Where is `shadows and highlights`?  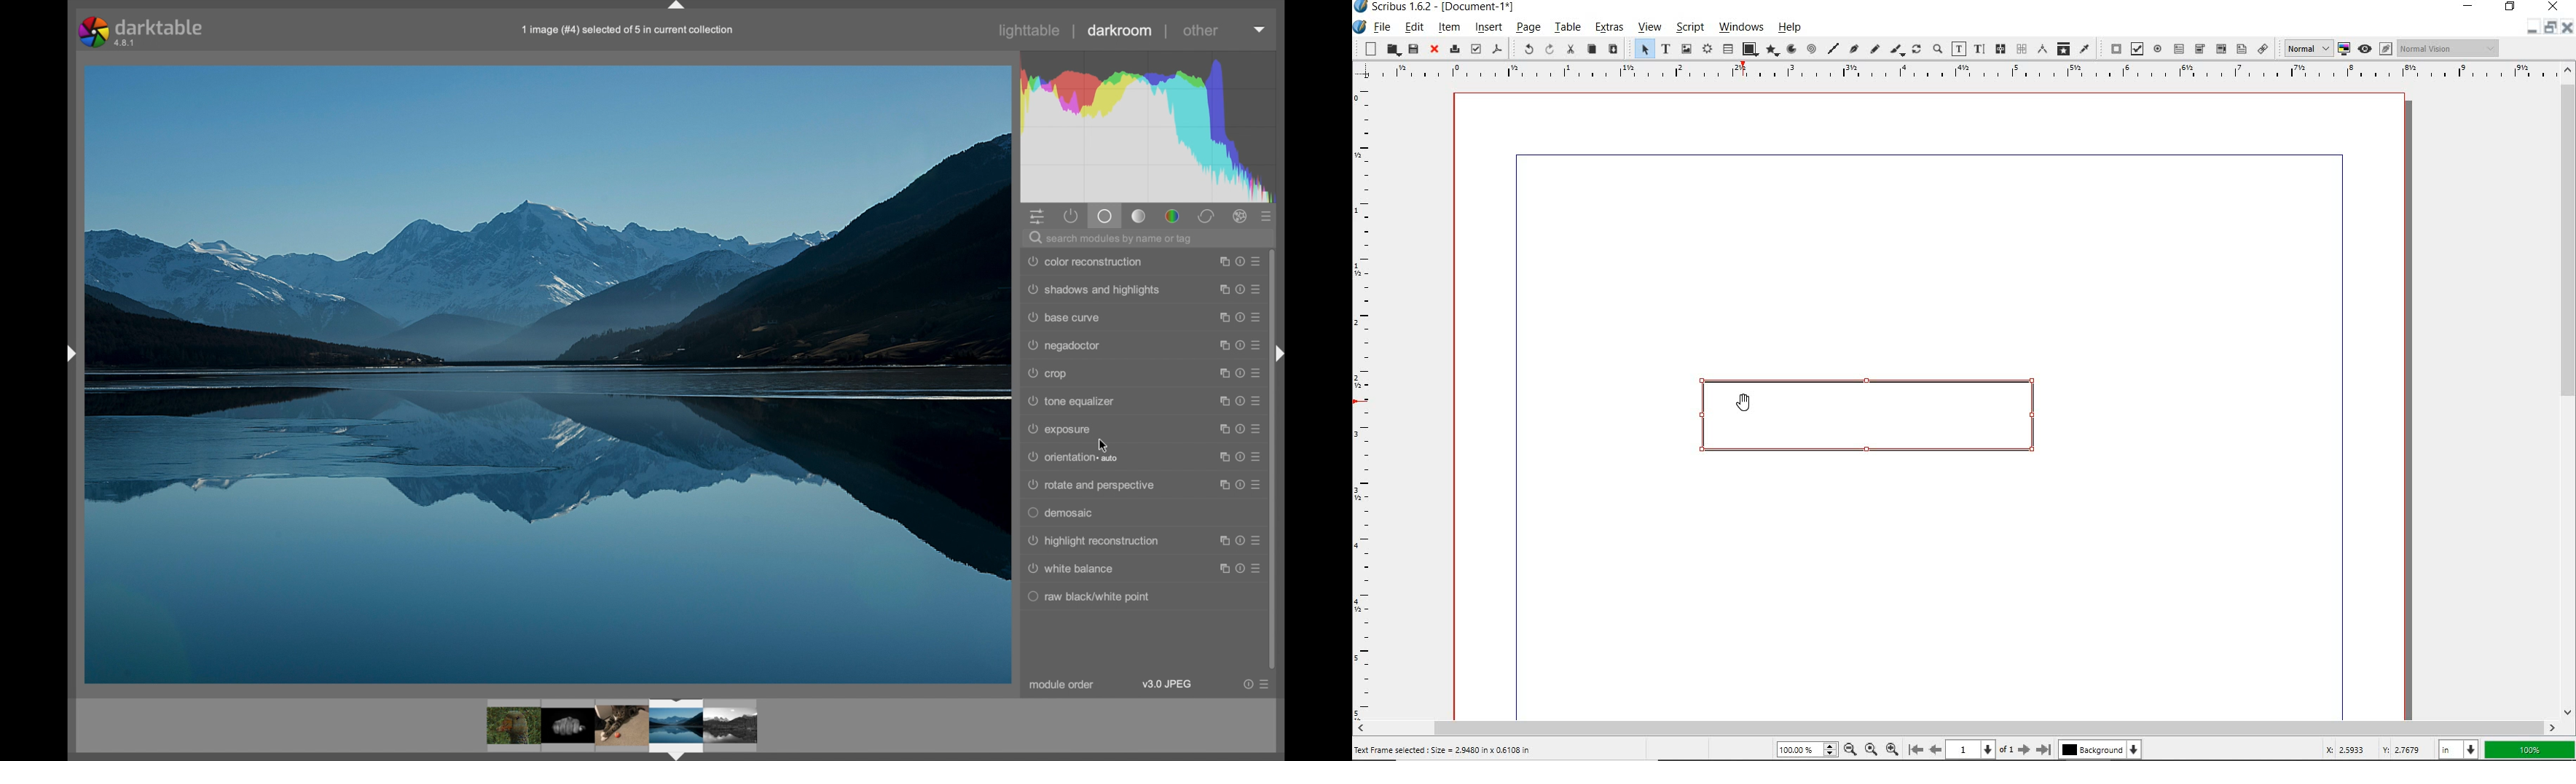
shadows and highlights is located at coordinates (1093, 290).